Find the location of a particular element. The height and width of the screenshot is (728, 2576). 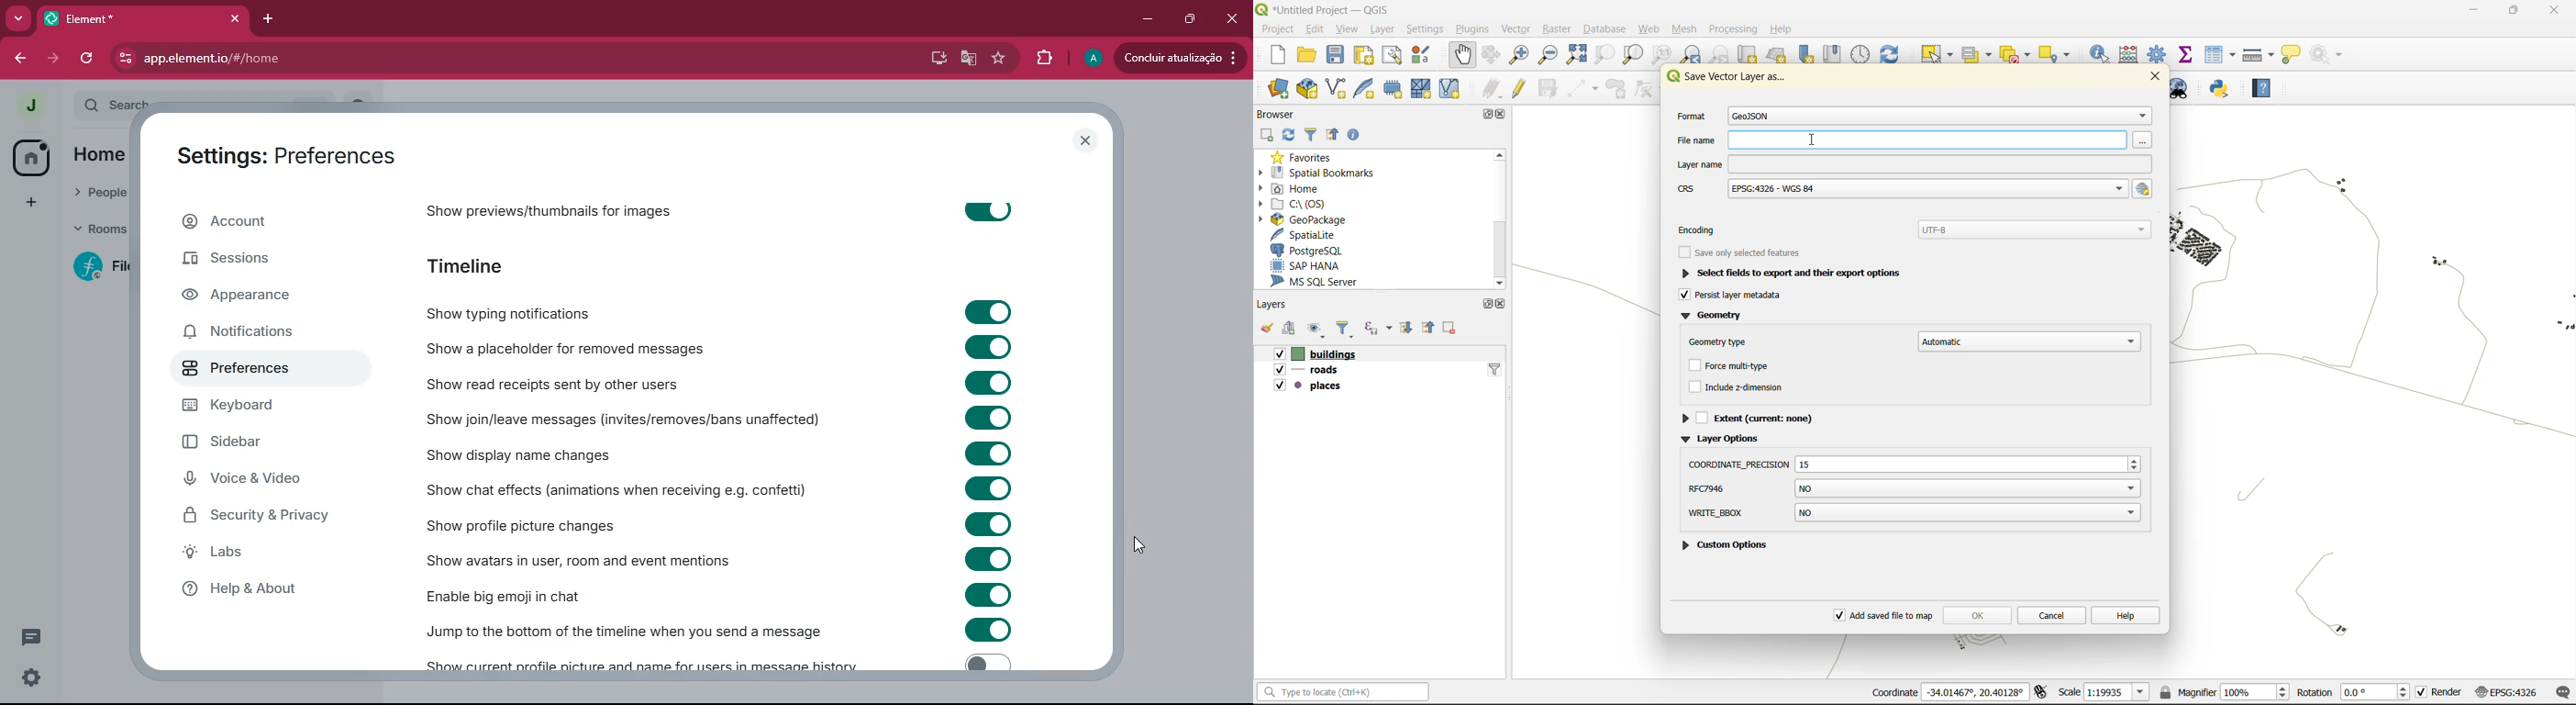

show join / leave messages (invites/removes/ban unaffected) is located at coordinates (624, 420).